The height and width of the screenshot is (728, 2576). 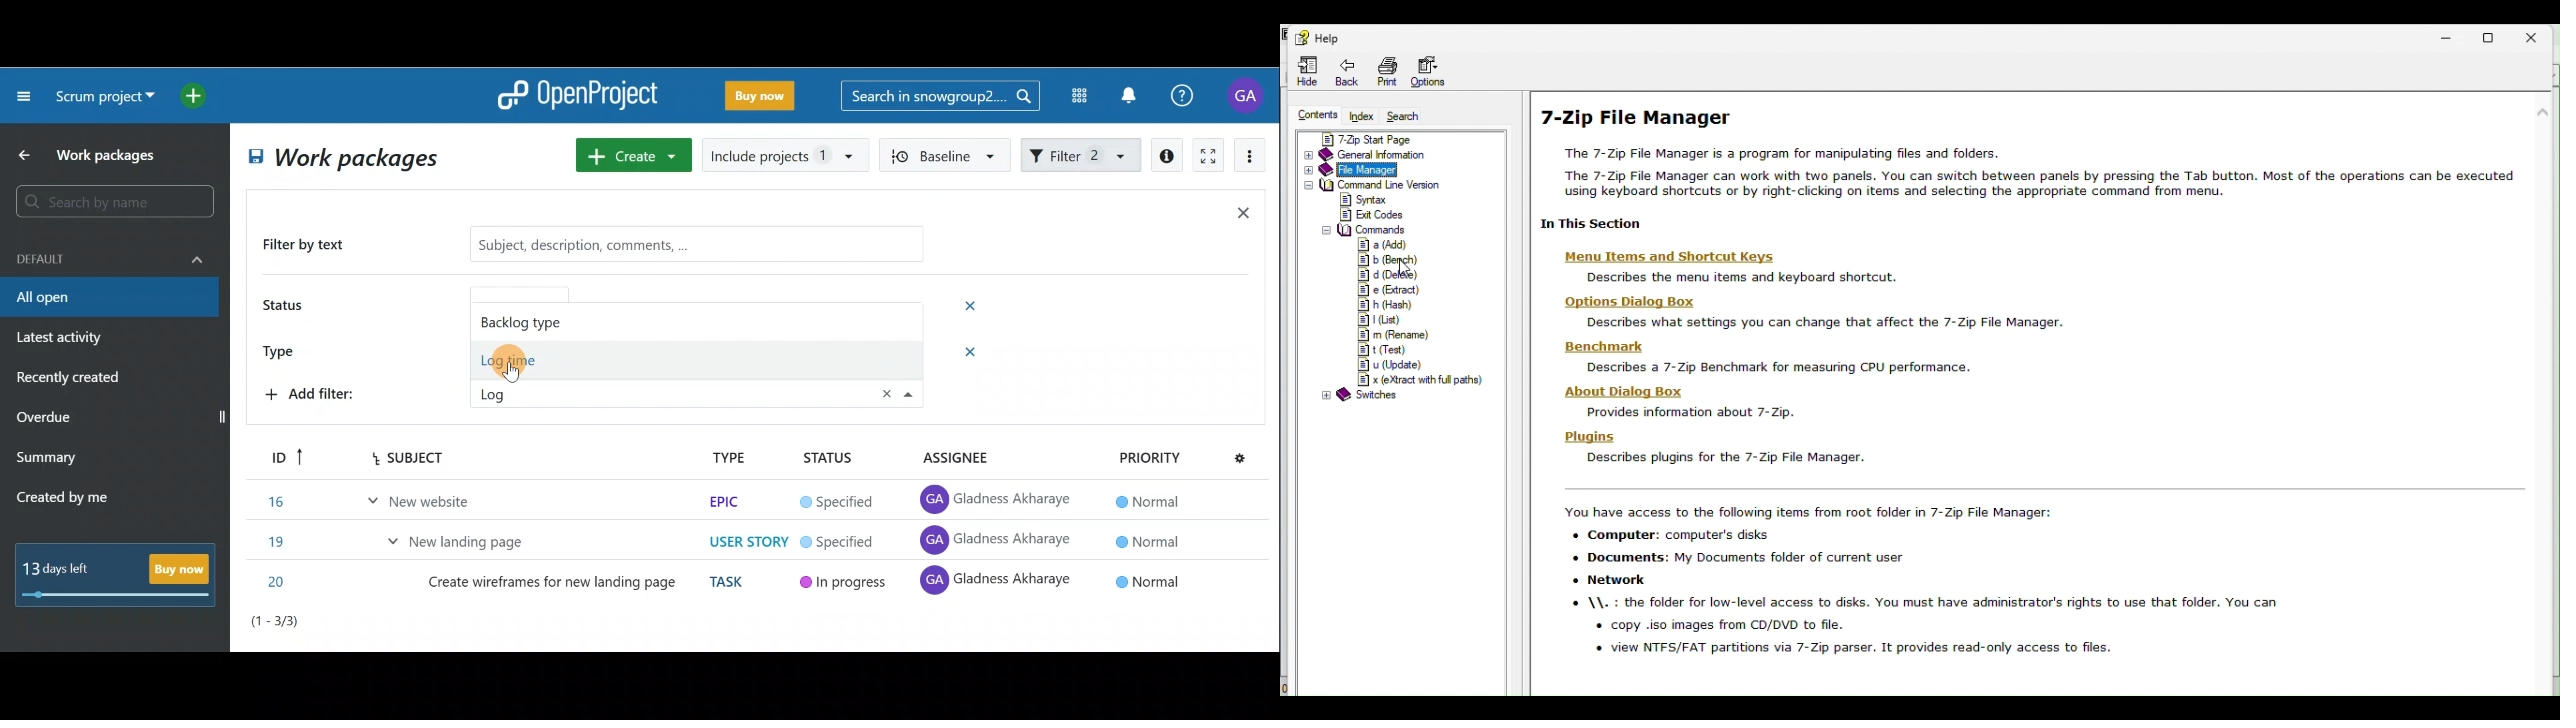 I want to click on Close, so click(x=1242, y=217).